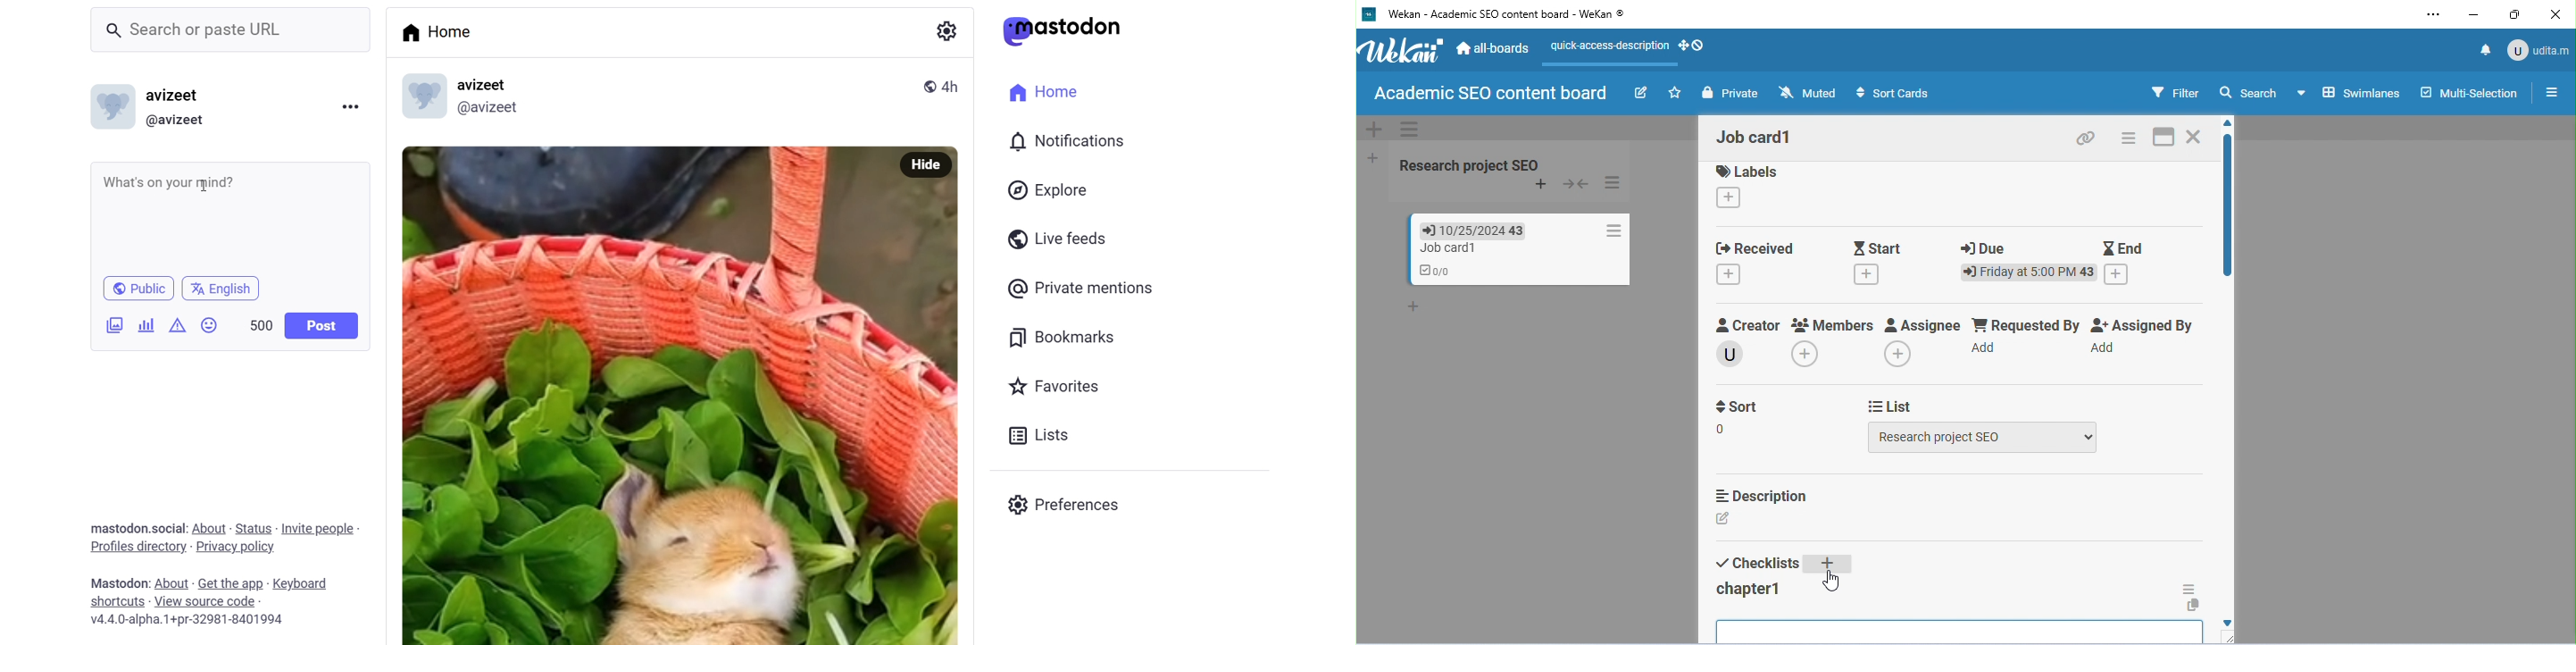 The width and height of the screenshot is (2576, 672). Describe the element at coordinates (422, 95) in the screenshot. I see `profile picture` at that location.